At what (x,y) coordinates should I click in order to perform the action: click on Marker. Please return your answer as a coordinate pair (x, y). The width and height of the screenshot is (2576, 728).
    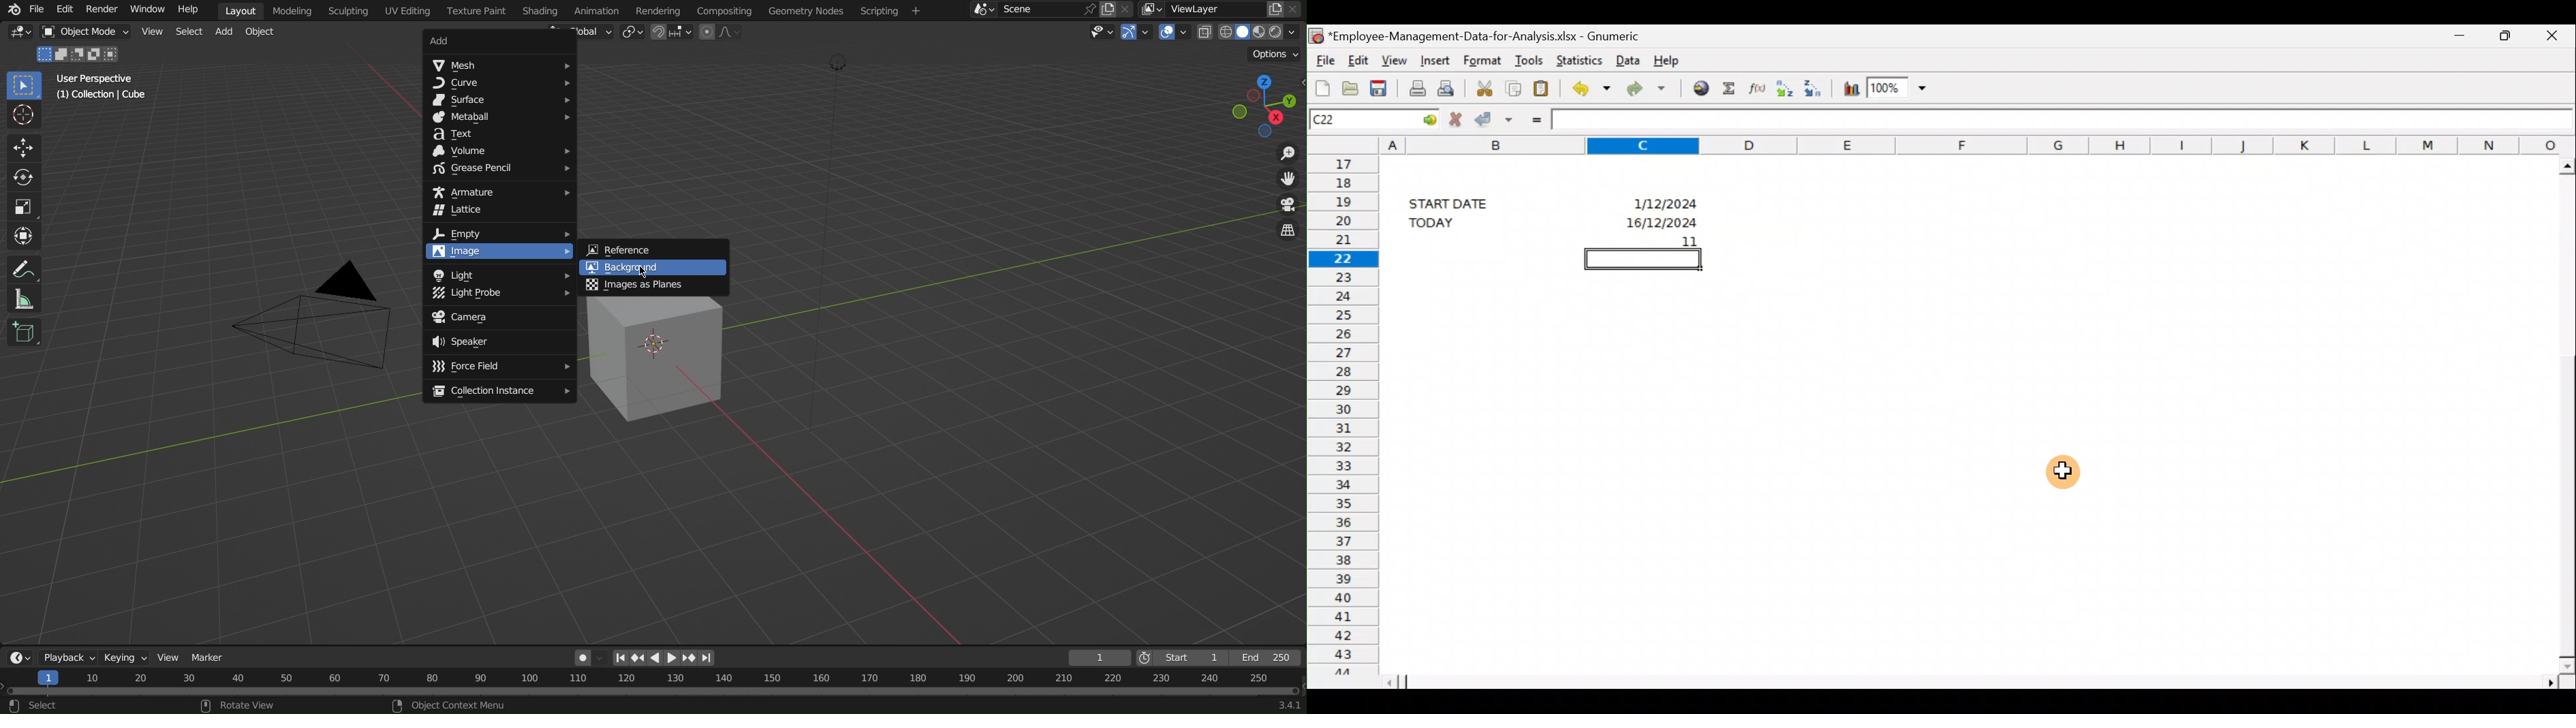
    Looking at the image, I should click on (213, 656).